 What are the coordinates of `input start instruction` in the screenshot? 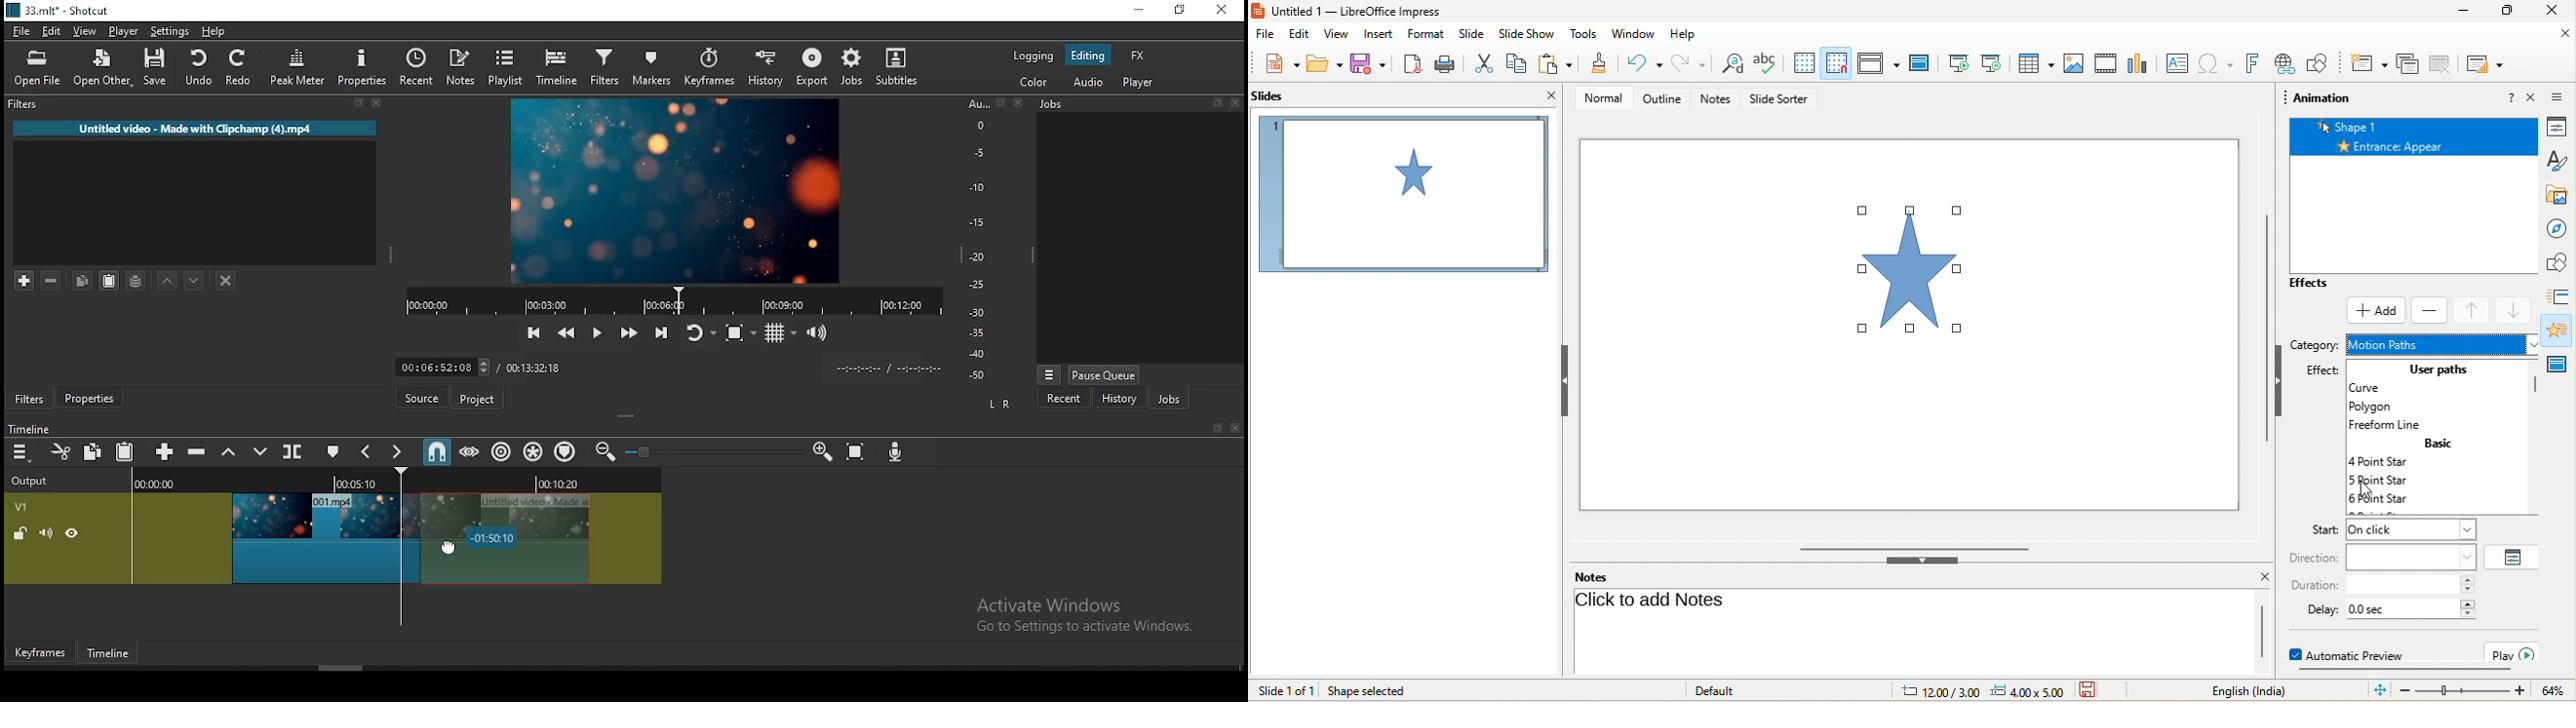 It's located at (2410, 530).